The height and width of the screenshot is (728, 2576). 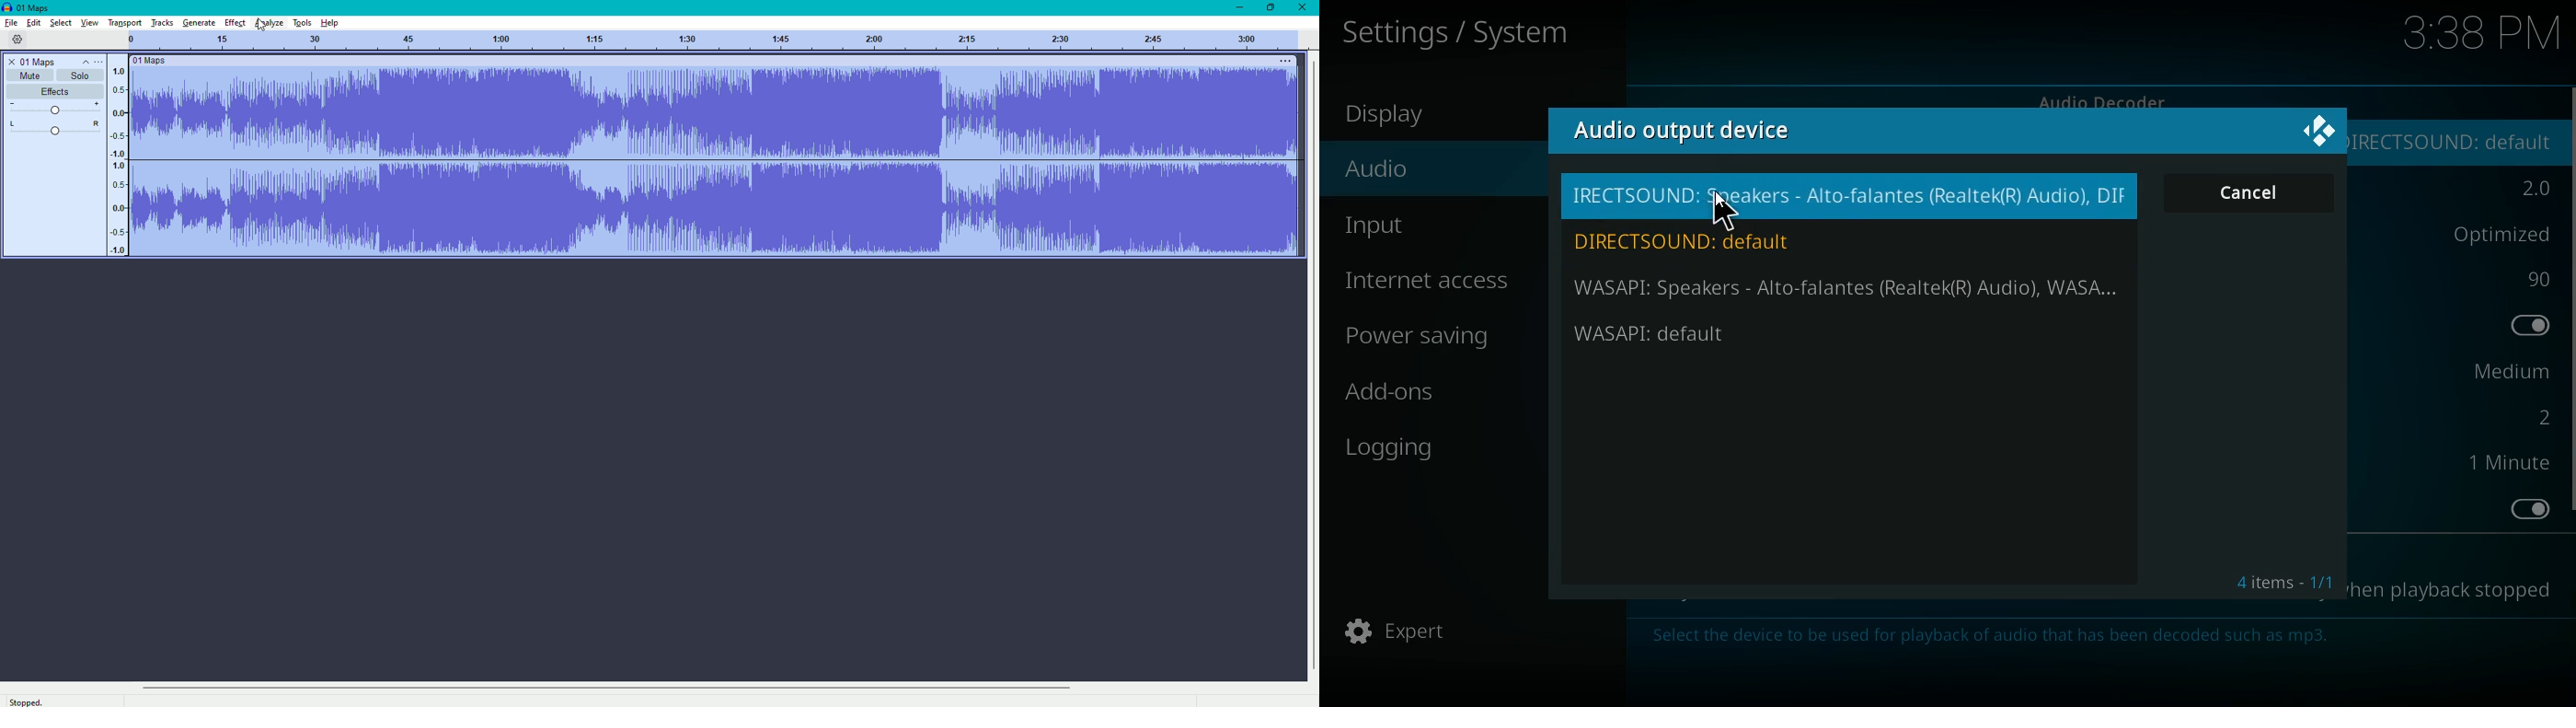 What do you see at coordinates (2506, 373) in the screenshot?
I see `option` at bounding box center [2506, 373].